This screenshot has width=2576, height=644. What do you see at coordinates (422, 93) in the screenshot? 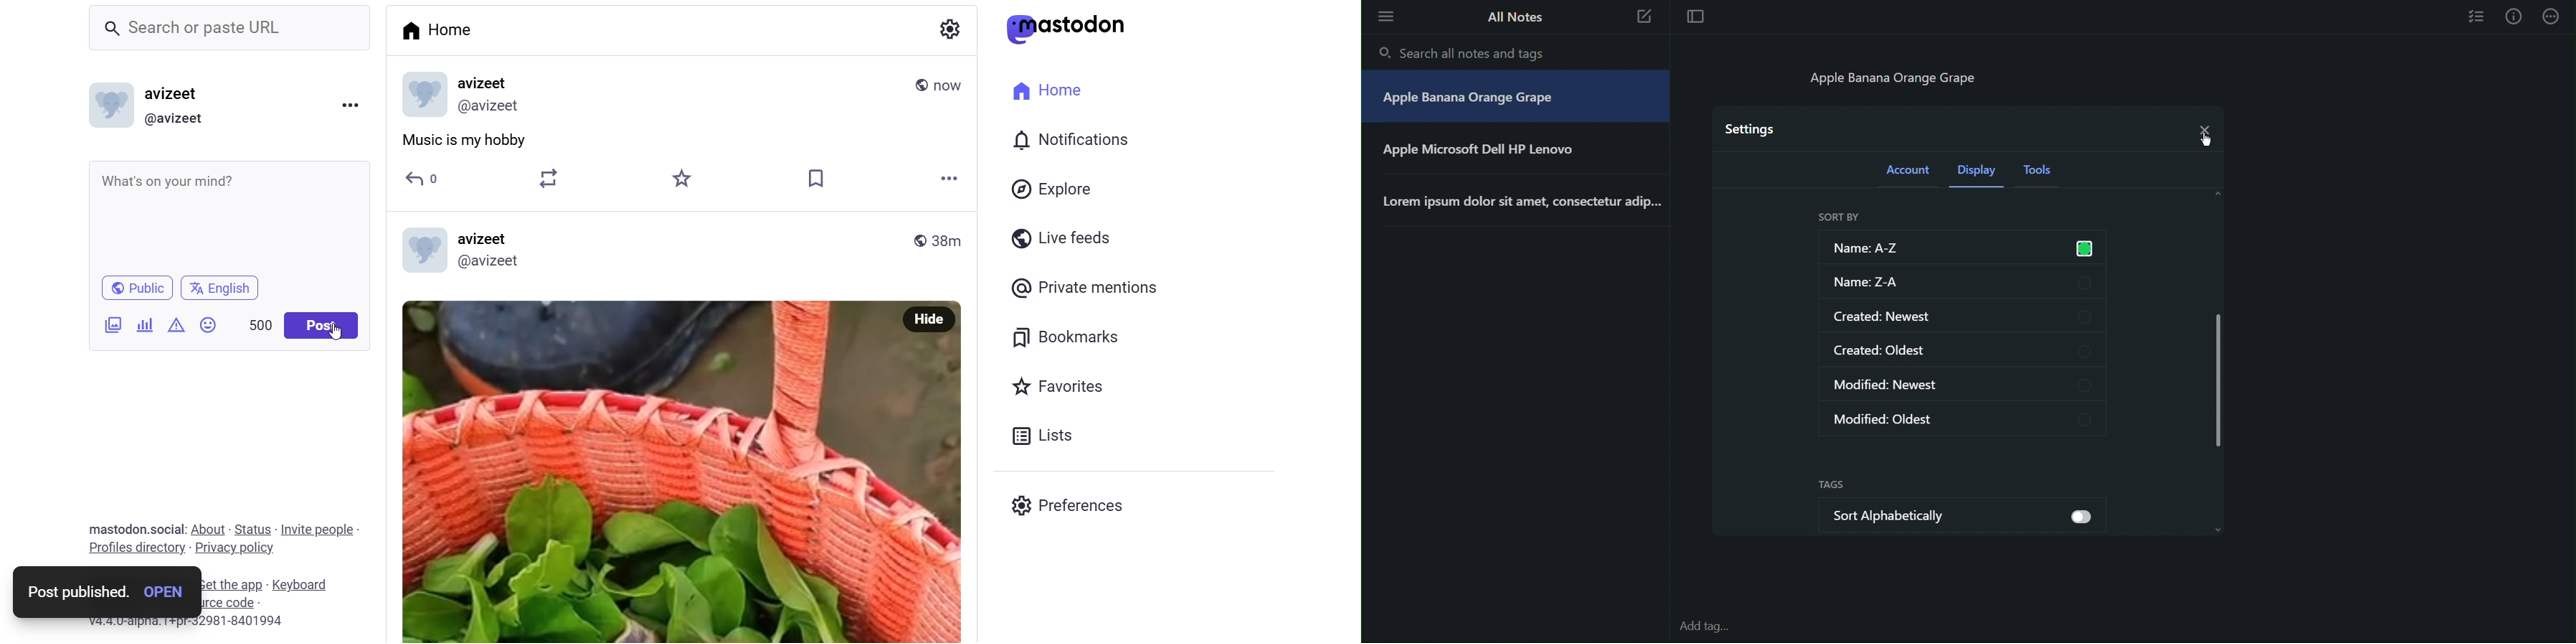
I see `display picture` at bounding box center [422, 93].